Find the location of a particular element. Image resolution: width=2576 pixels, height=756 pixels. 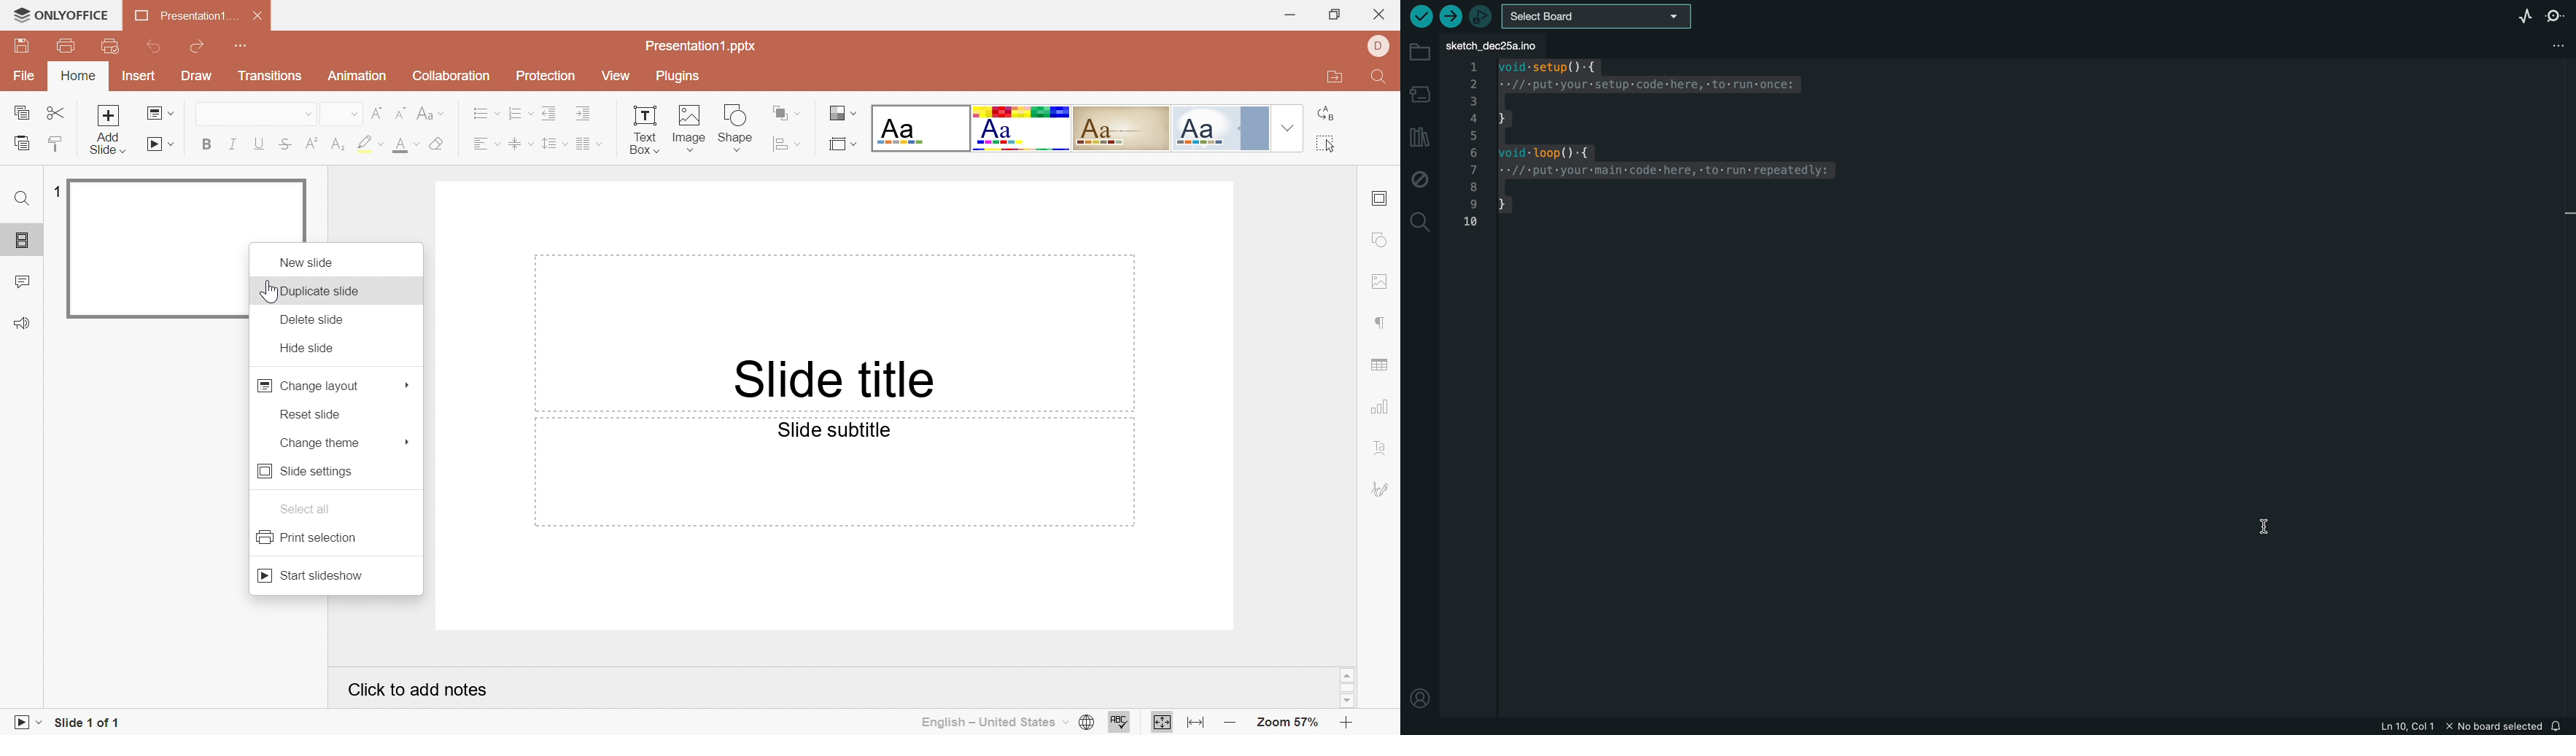

Change layout is located at coordinates (311, 385).